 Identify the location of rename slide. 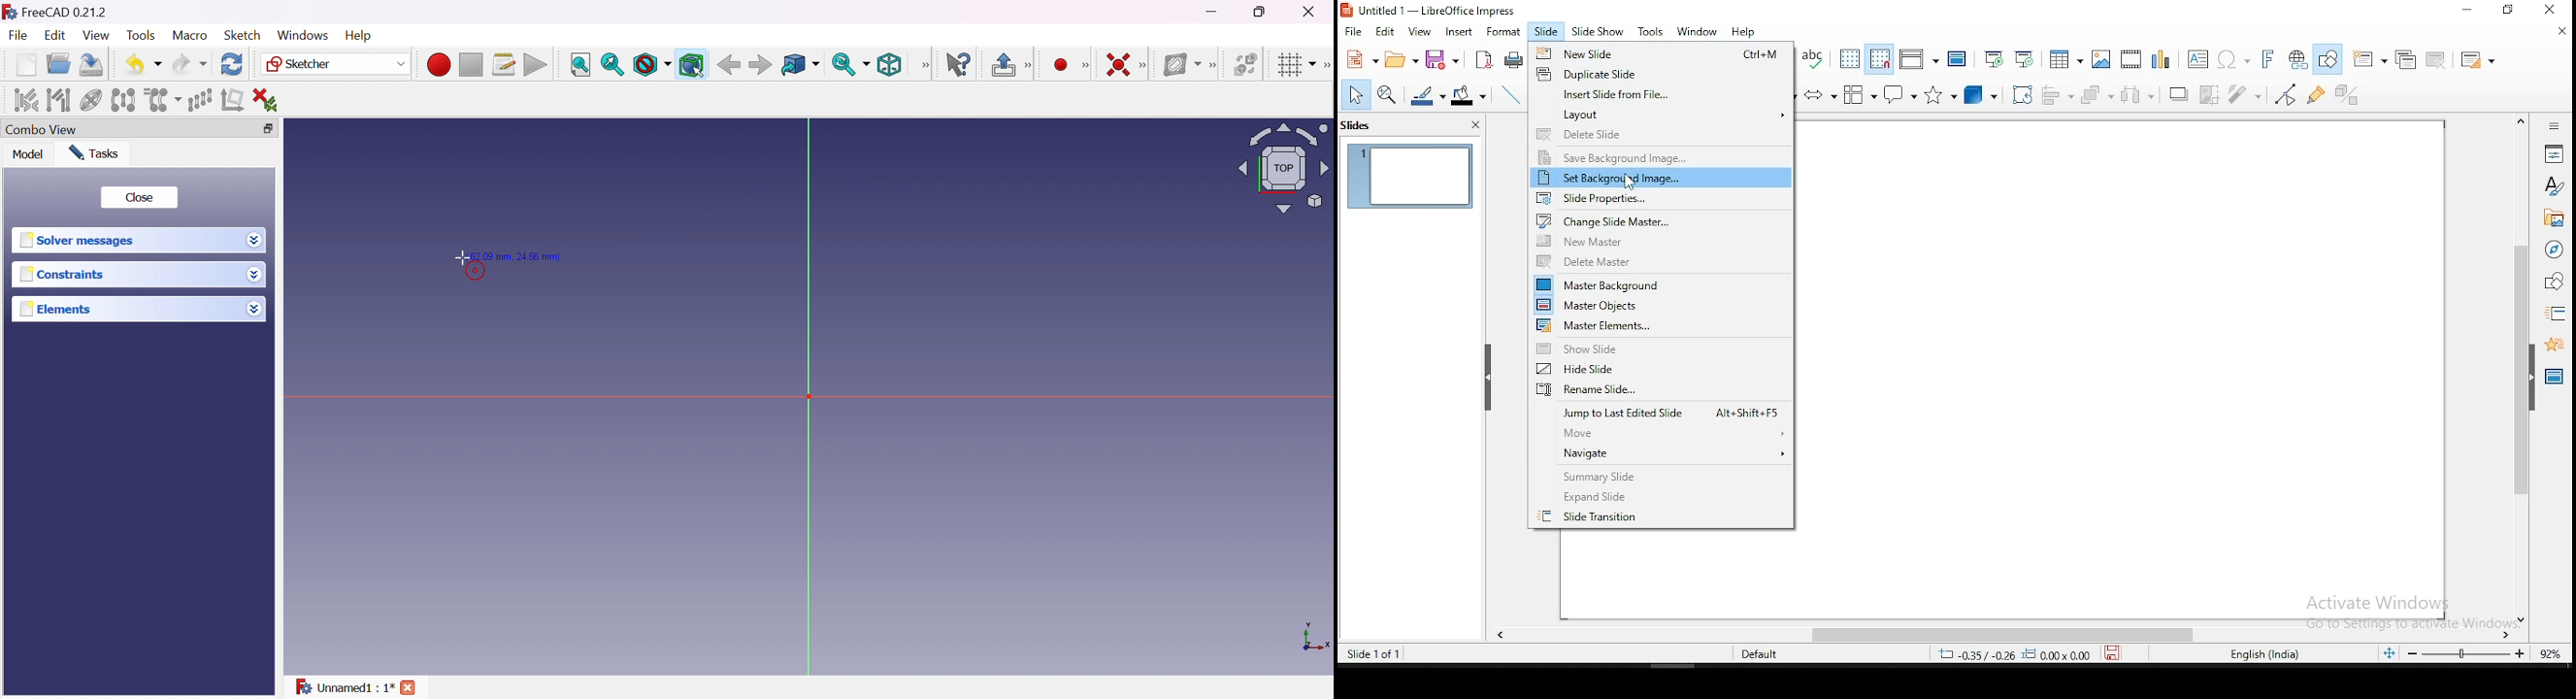
(1659, 391).